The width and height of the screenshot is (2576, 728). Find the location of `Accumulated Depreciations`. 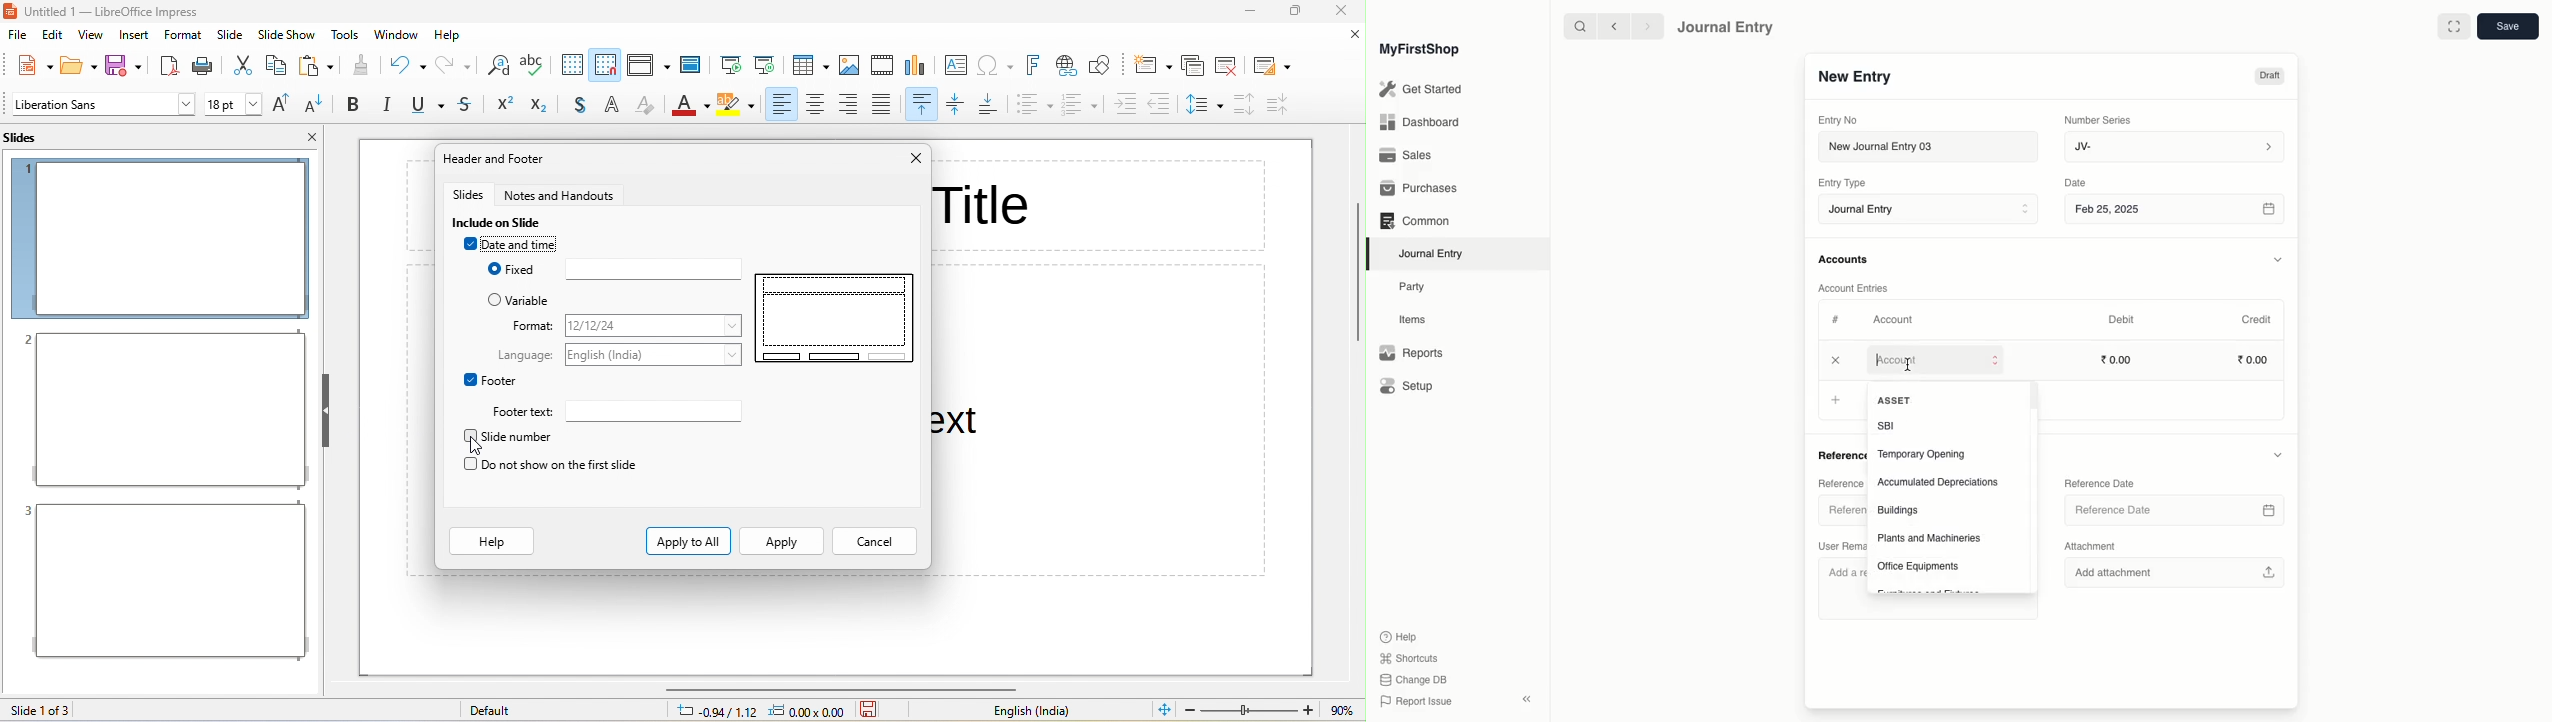

Accumulated Depreciations is located at coordinates (1938, 483).